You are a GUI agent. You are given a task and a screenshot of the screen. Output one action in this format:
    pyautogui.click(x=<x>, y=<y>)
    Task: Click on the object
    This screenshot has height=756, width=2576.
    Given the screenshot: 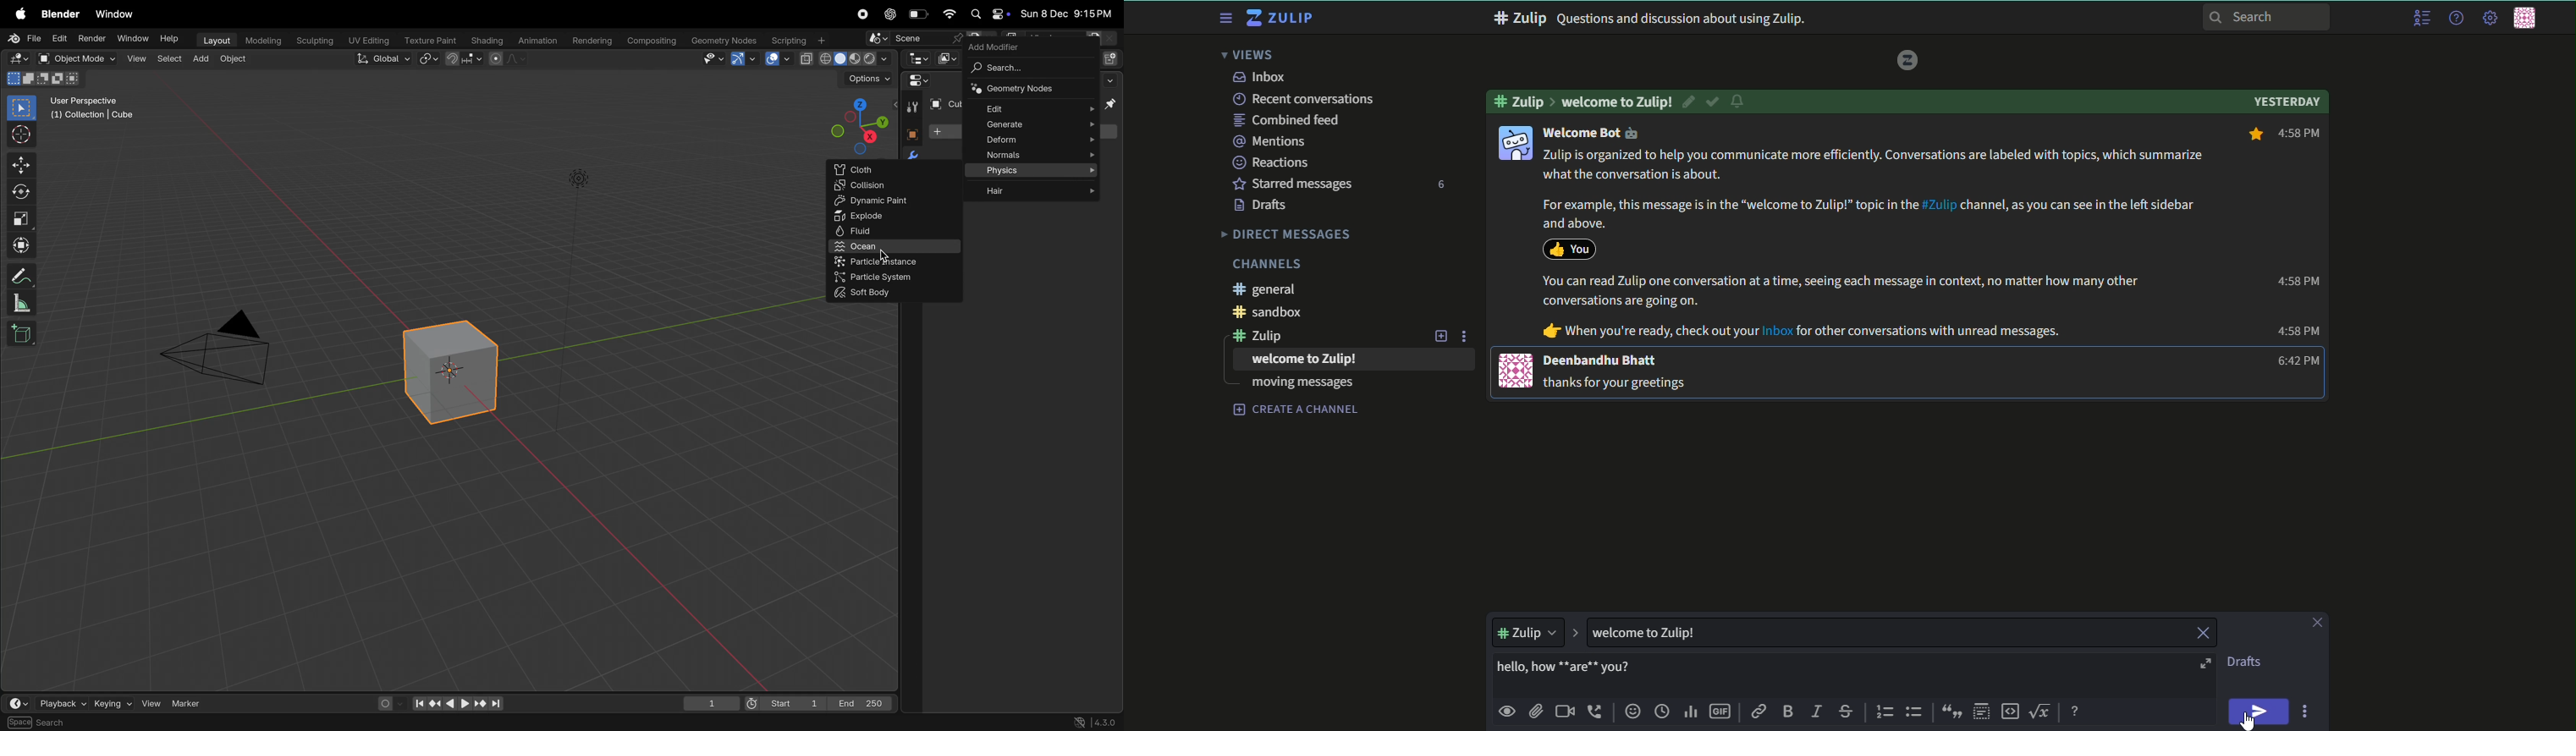 What is the action you would take?
    pyautogui.click(x=238, y=60)
    